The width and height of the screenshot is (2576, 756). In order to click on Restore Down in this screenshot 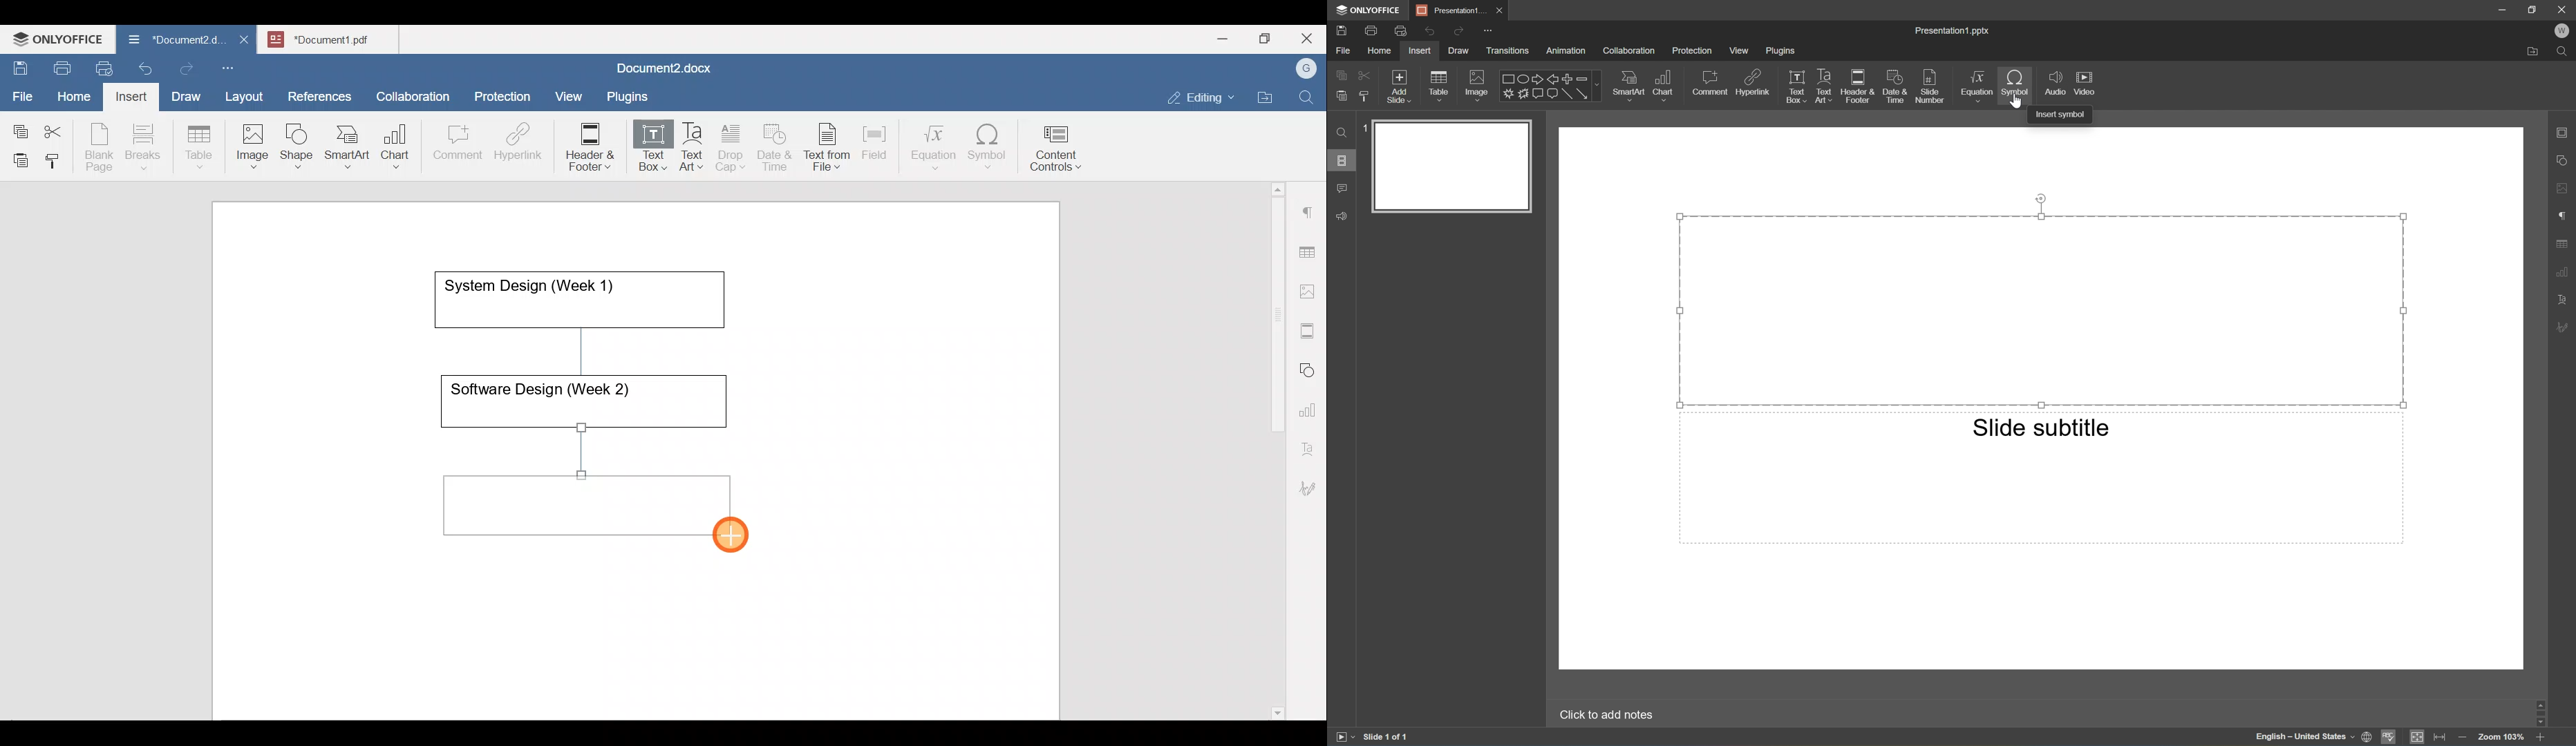, I will do `click(2533, 8)`.